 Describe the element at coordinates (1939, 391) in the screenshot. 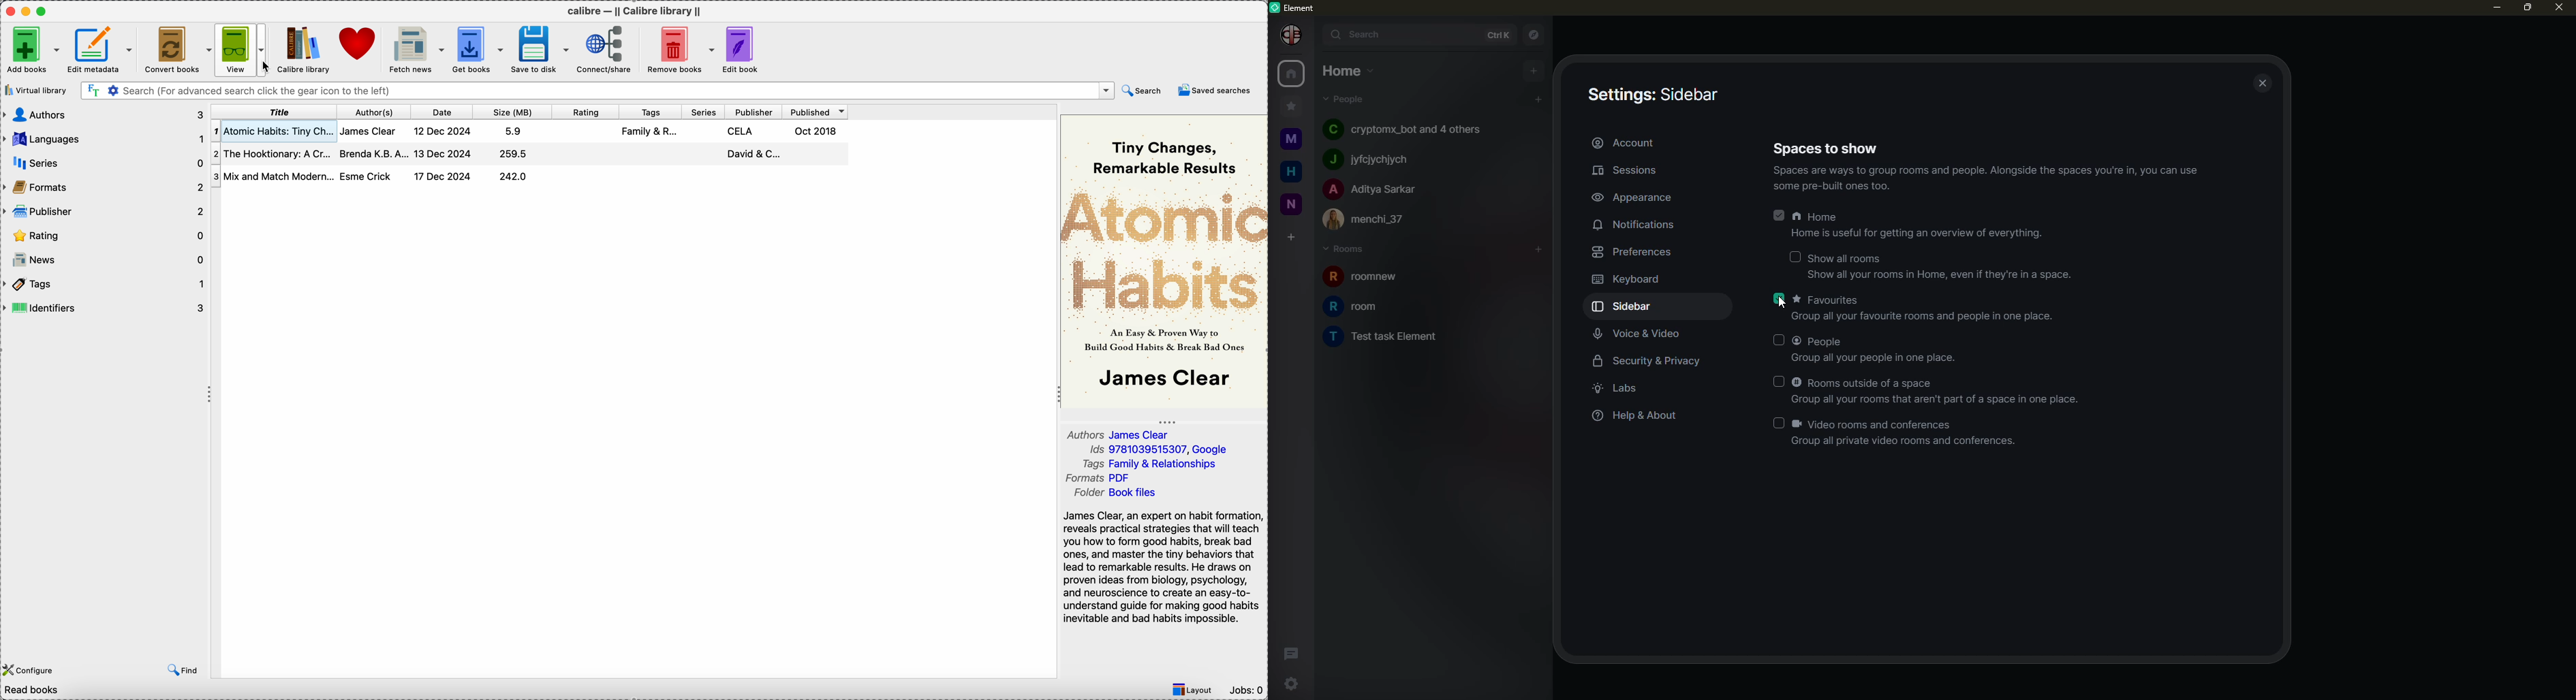

I see `rooms outside of a space` at that location.